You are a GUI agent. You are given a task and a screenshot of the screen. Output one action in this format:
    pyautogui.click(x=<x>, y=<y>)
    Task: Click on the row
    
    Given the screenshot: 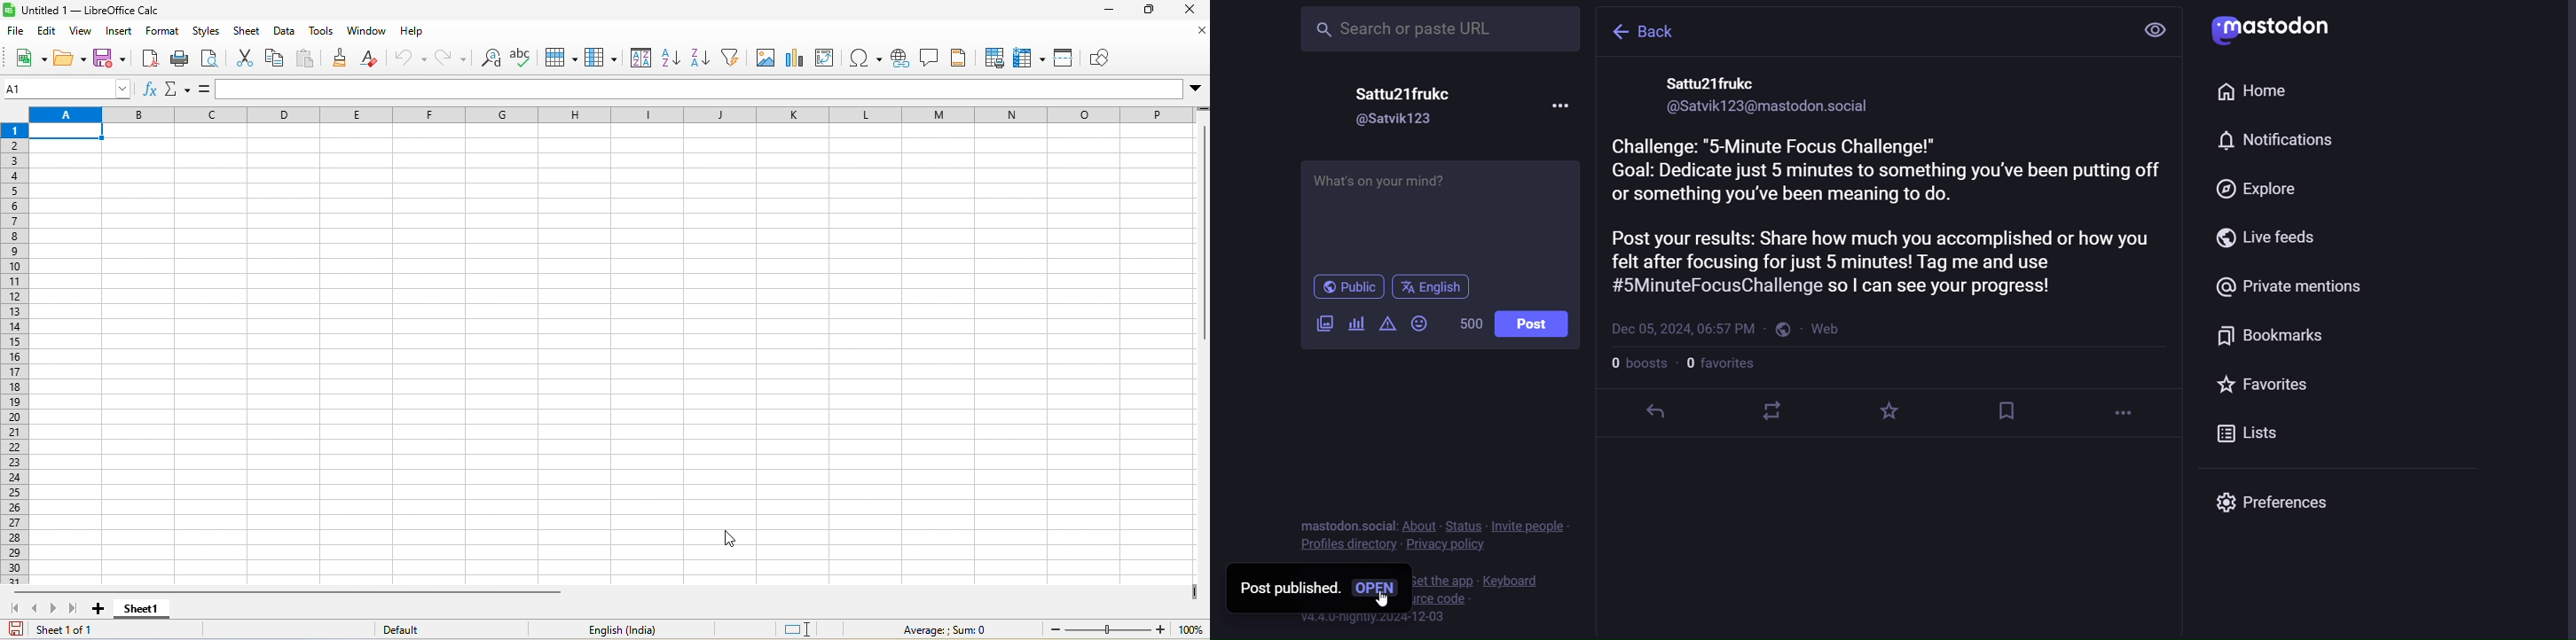 What is the action you would take?
    pyautogui.click(x=565, y=57)
    